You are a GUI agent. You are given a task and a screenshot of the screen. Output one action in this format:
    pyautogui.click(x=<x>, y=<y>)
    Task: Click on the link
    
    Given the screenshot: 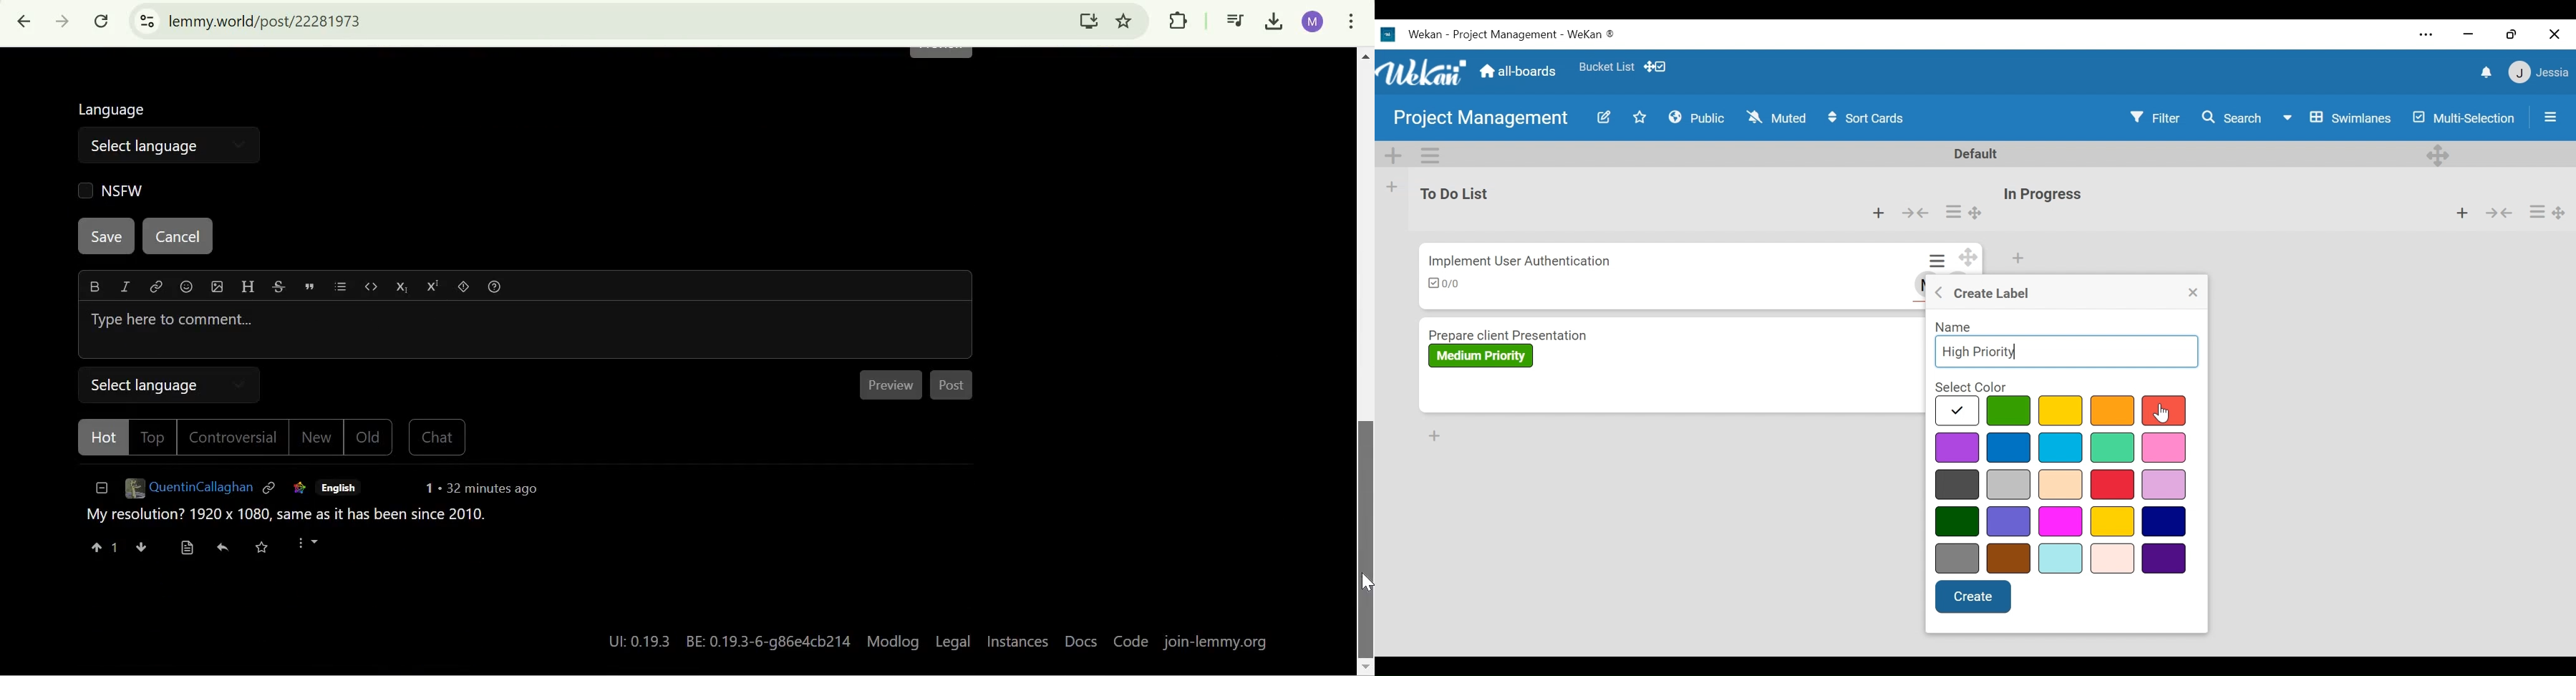 What is the action you would take?
    pyautogui.click(x=297, y=489)
    